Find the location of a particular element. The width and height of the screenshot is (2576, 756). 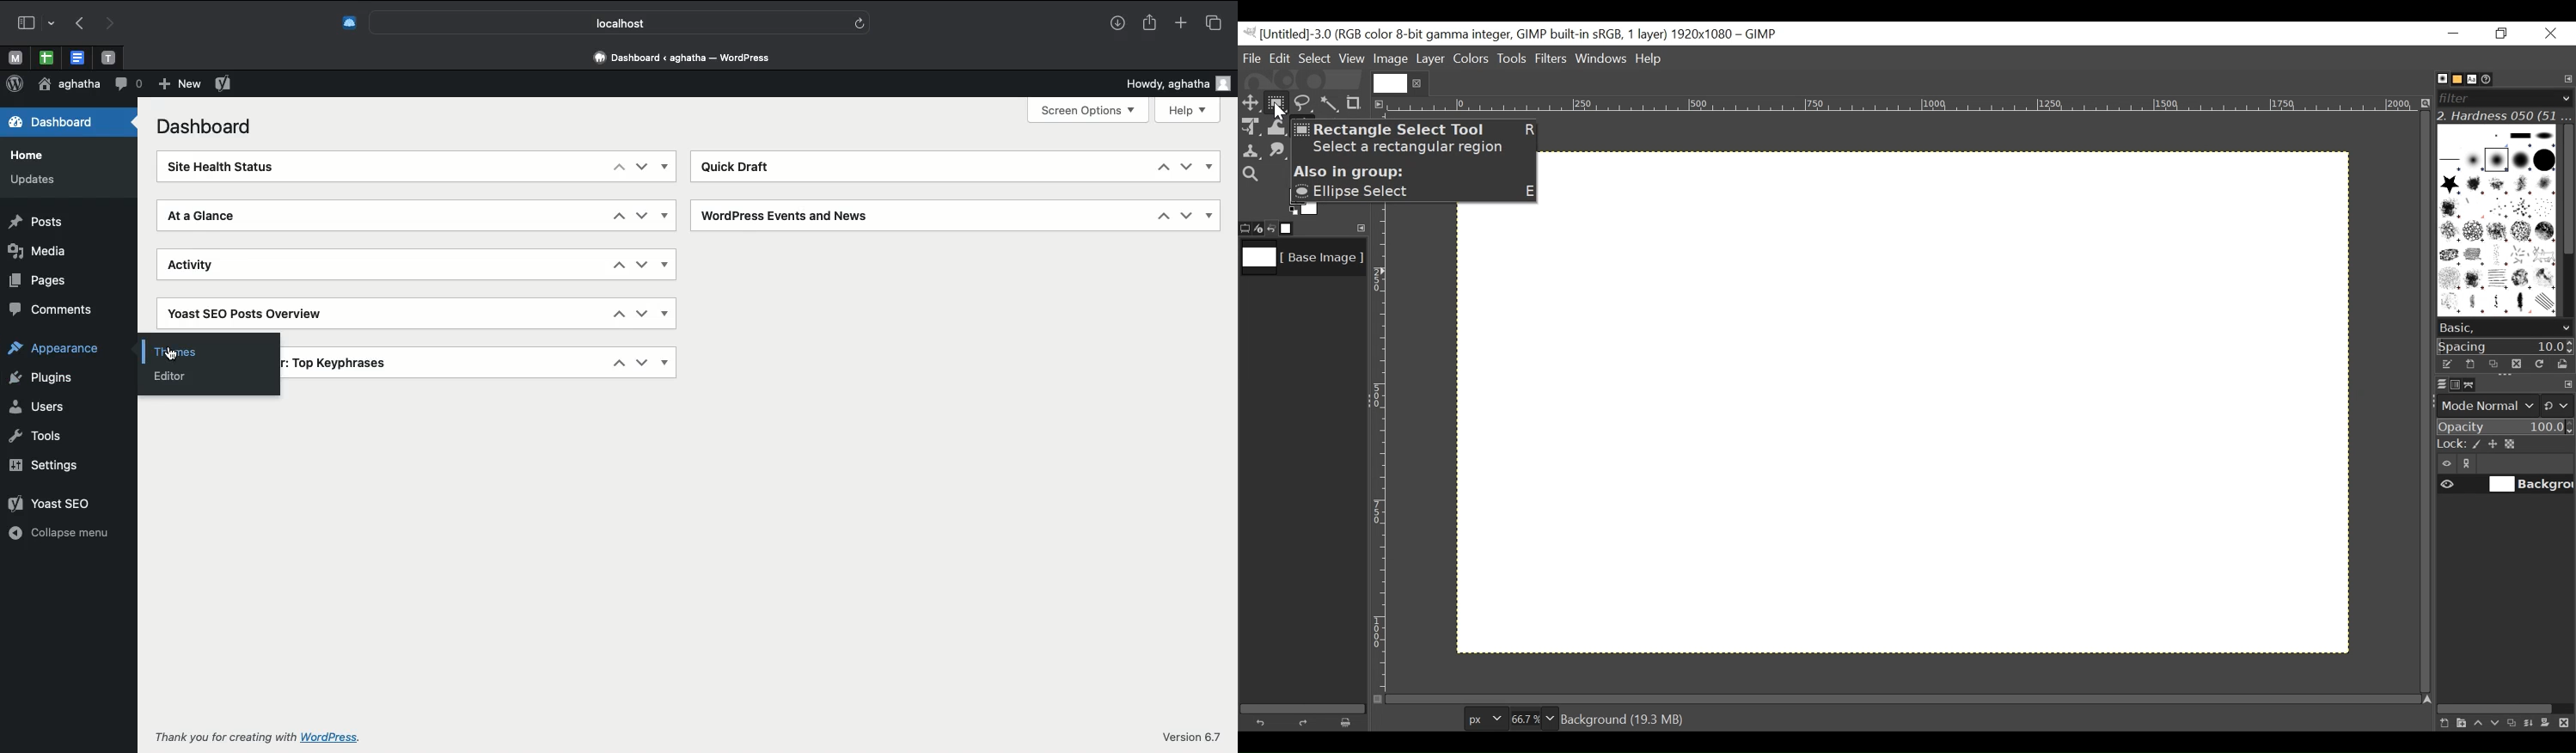

Duplicate brush is located at coordinates (2493, 364).